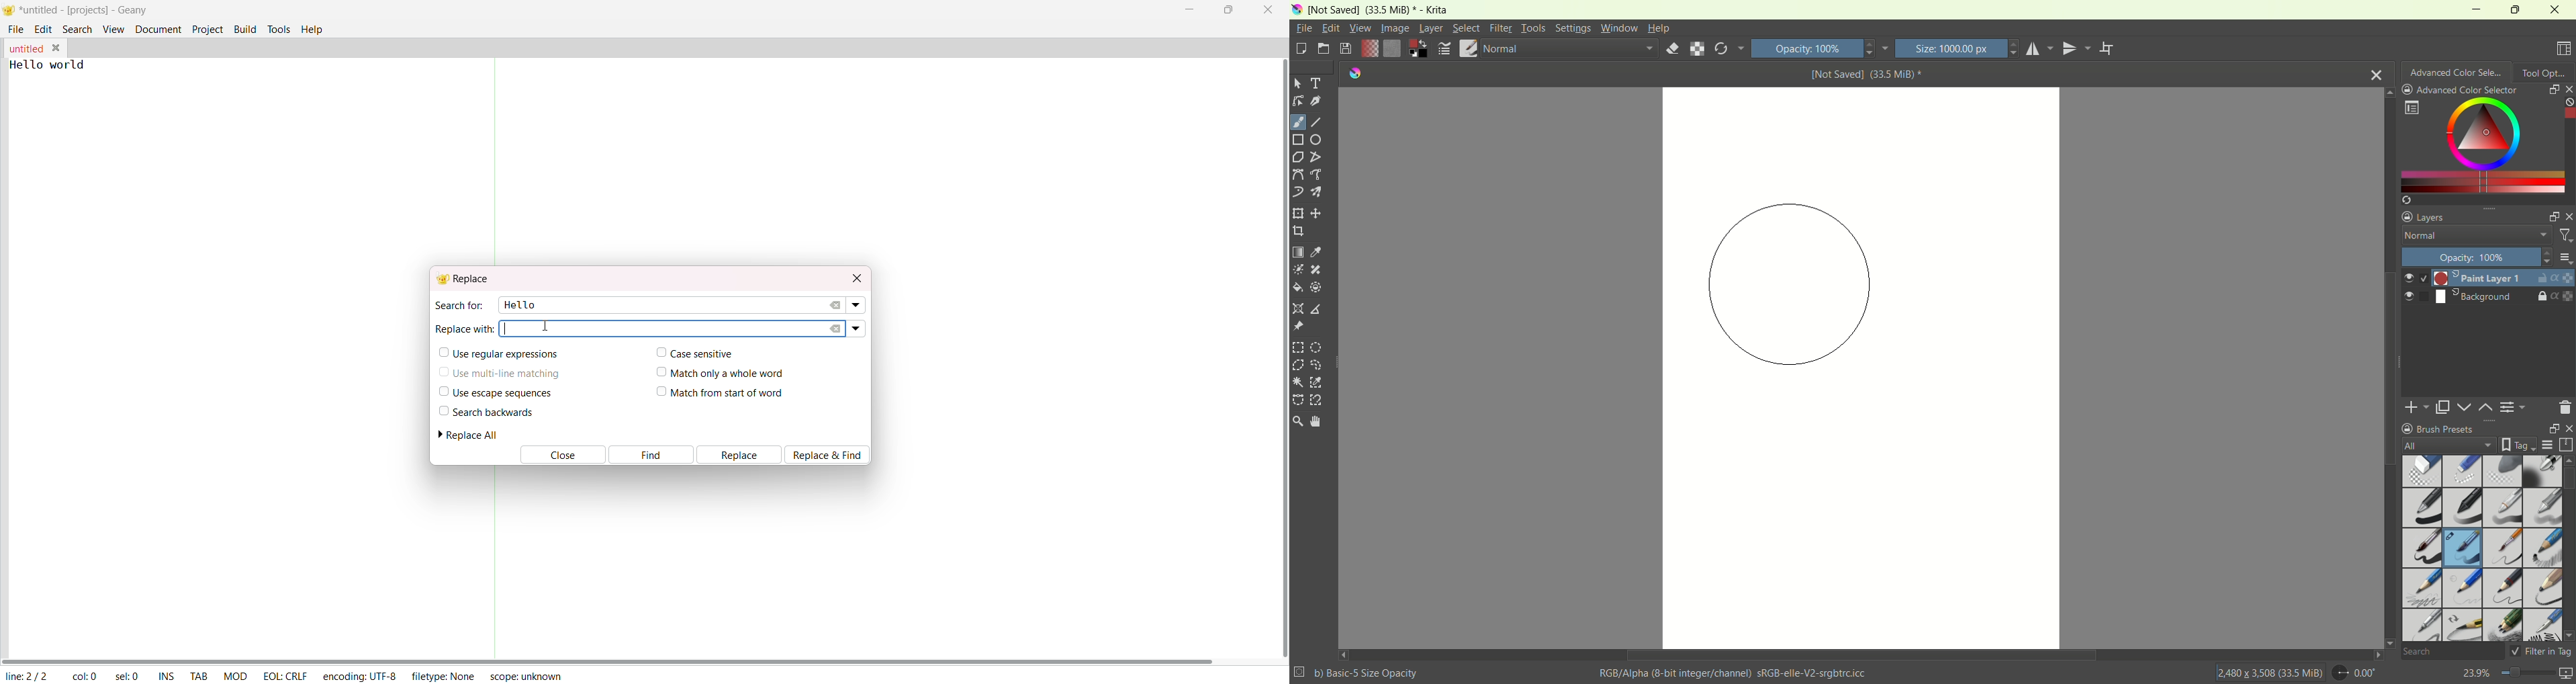 The image size is (2576, 700). What do you see at coordinates (1867, 74) in the screenshot?
I see `[Not Saved] (33.5 MiB) *` at bounding box center [1867, 74].